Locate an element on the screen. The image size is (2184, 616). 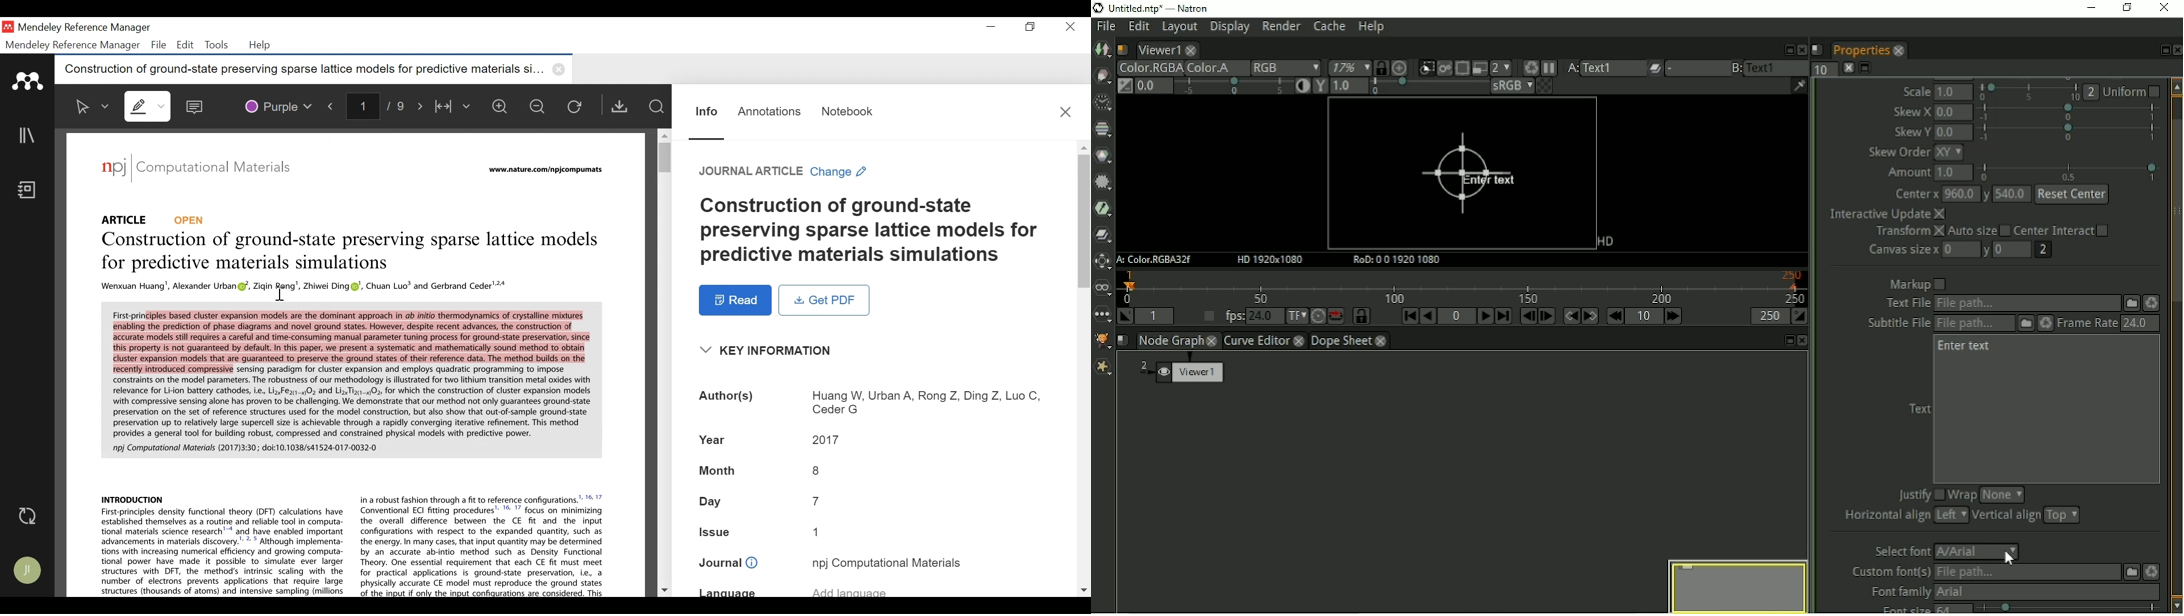
Clips the portion of image is located at coordinates (1426, 66).